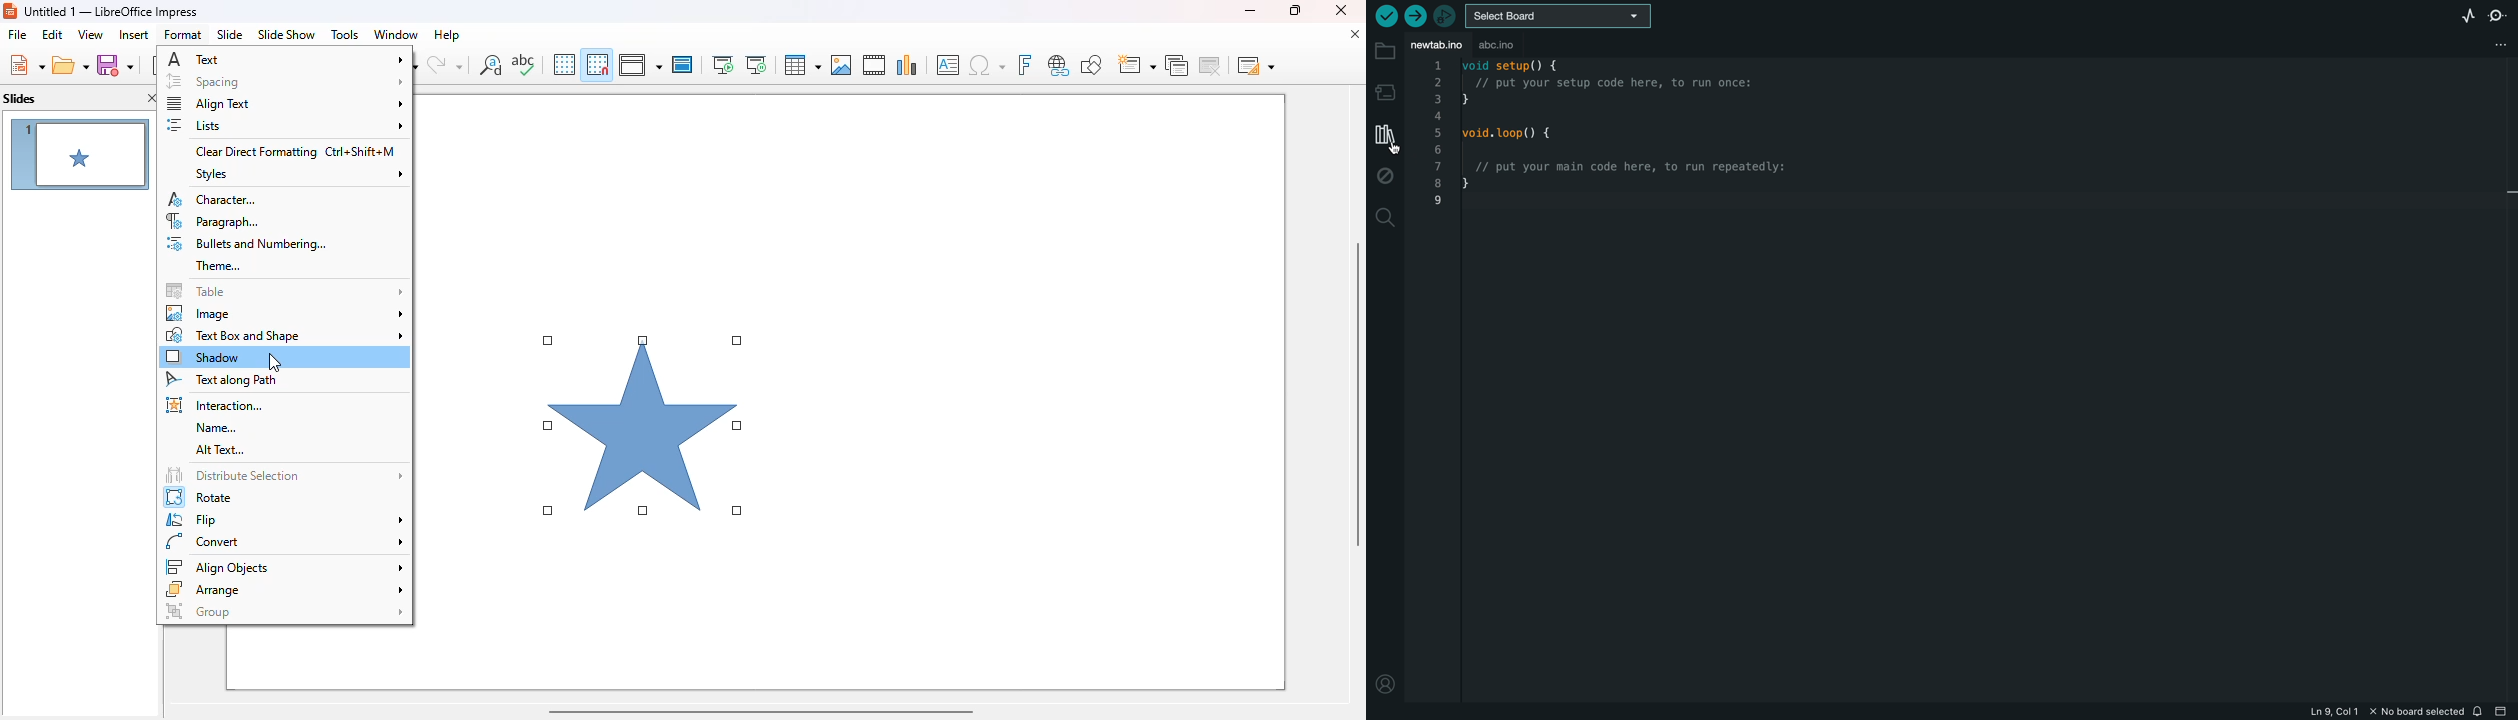  What do you see at coordinates (284, 474) in the screenshot?
I see `distribute selection` at bounding box center [284, 474].